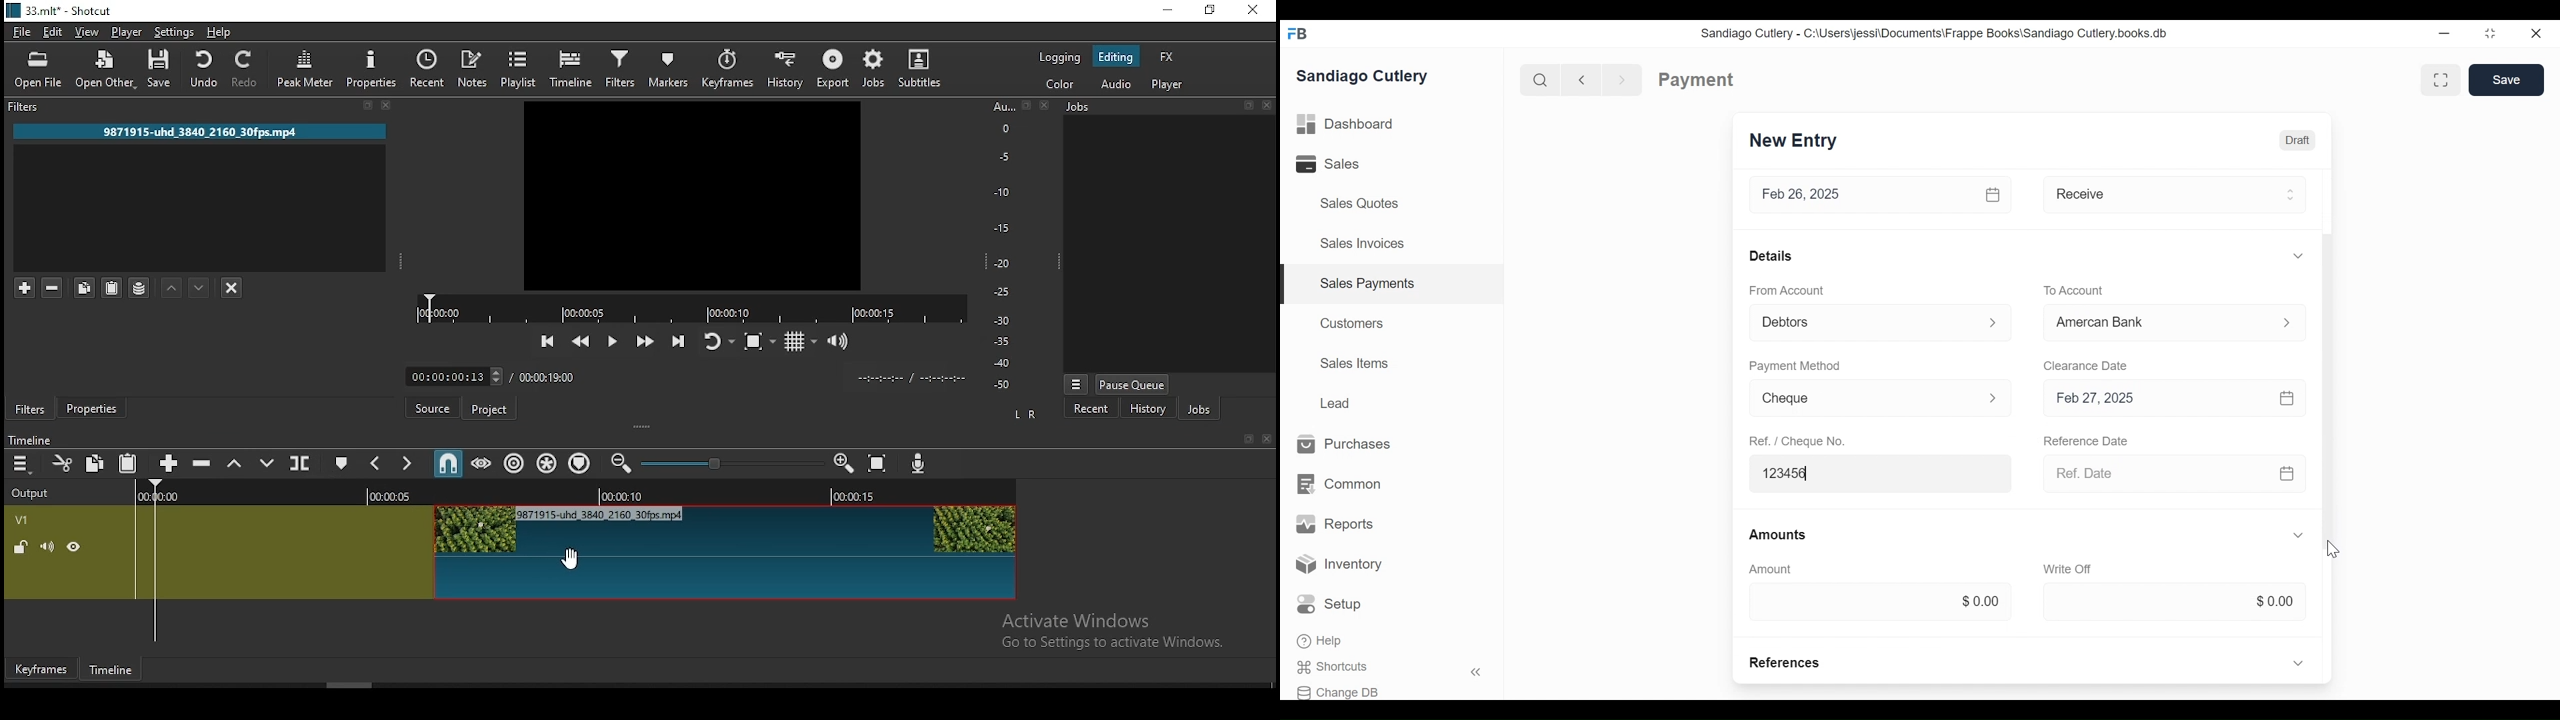 The width and height of the screenshot is (2576, 728). I want to click on record audio, so click(922, 468).